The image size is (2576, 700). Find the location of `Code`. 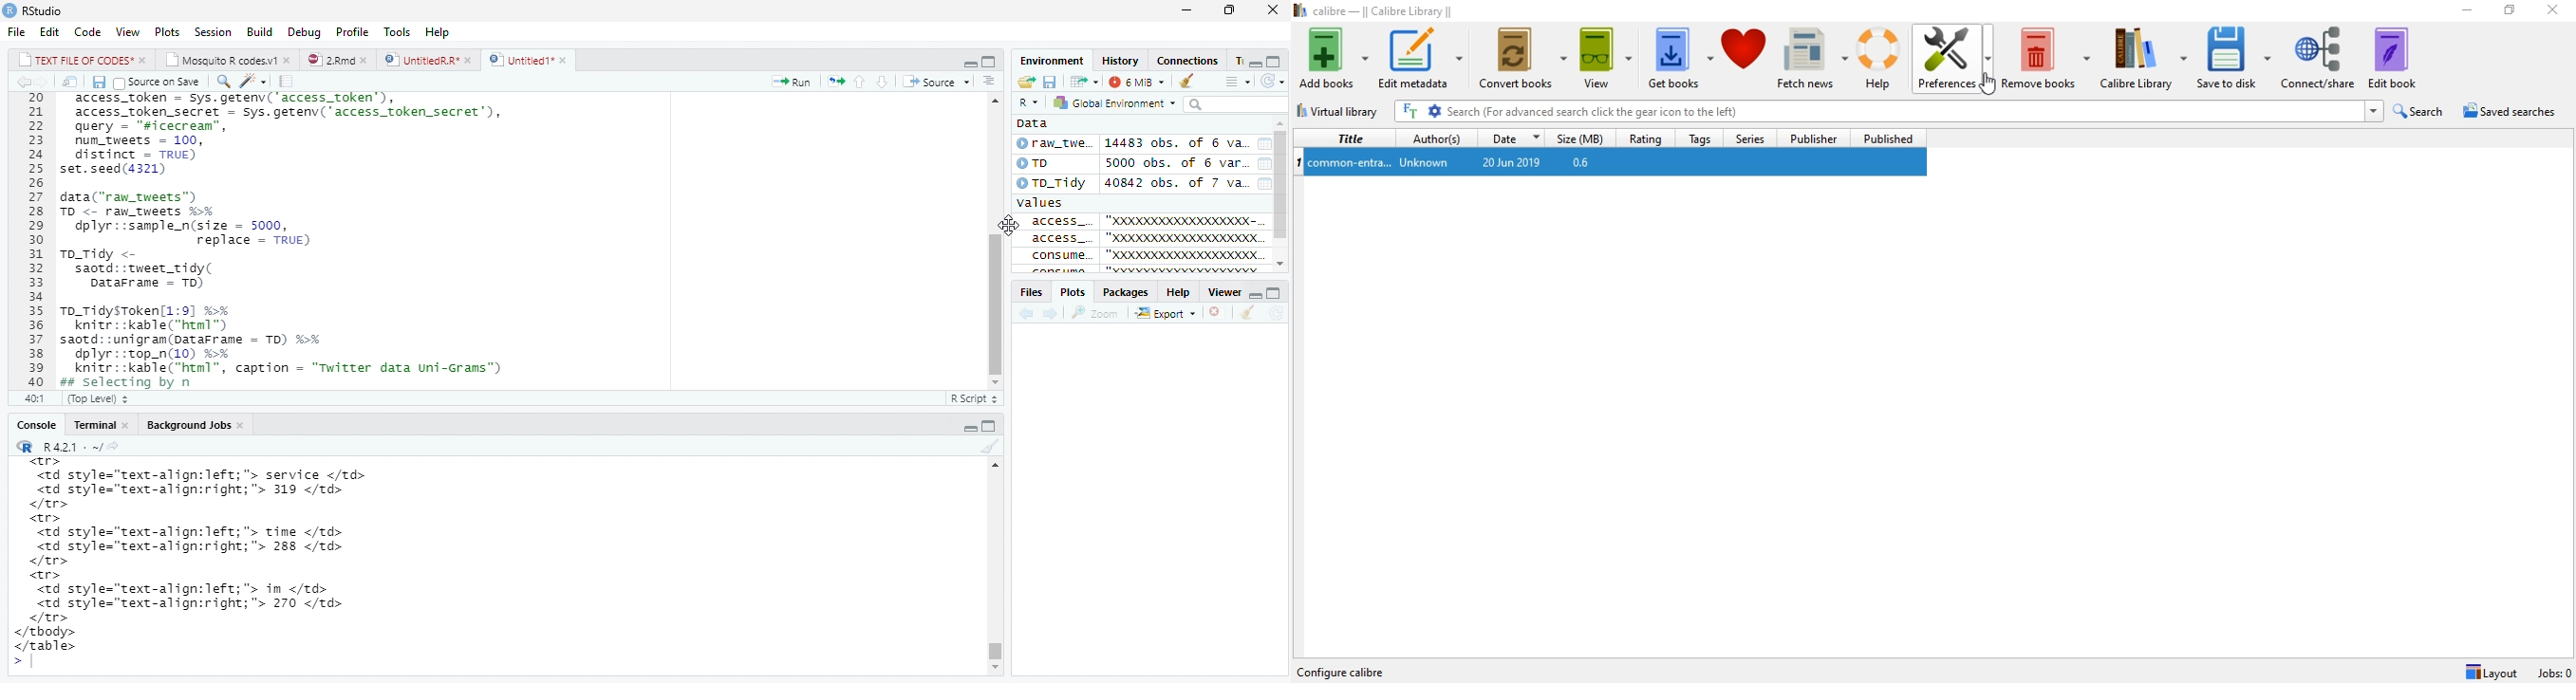

Code is located at coordinates (87, 31).